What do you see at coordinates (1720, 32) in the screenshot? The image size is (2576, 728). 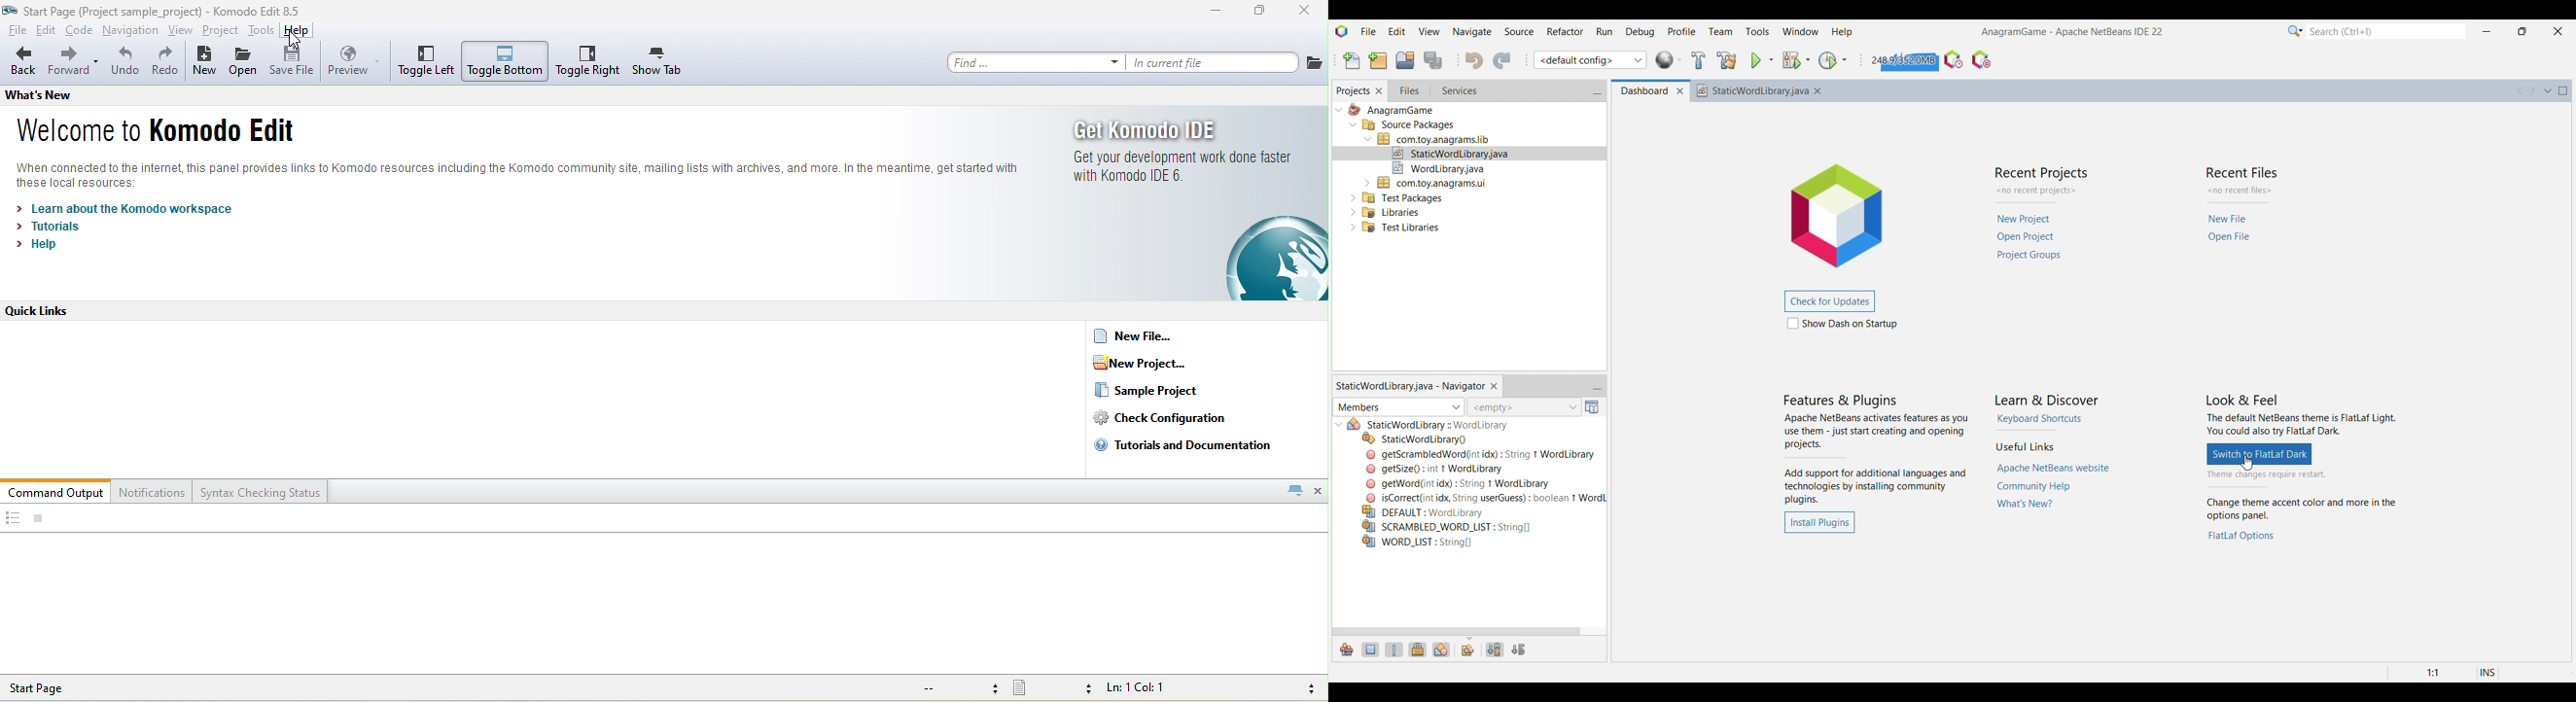 I see `Team menu` at bounding box center [1720, 32].